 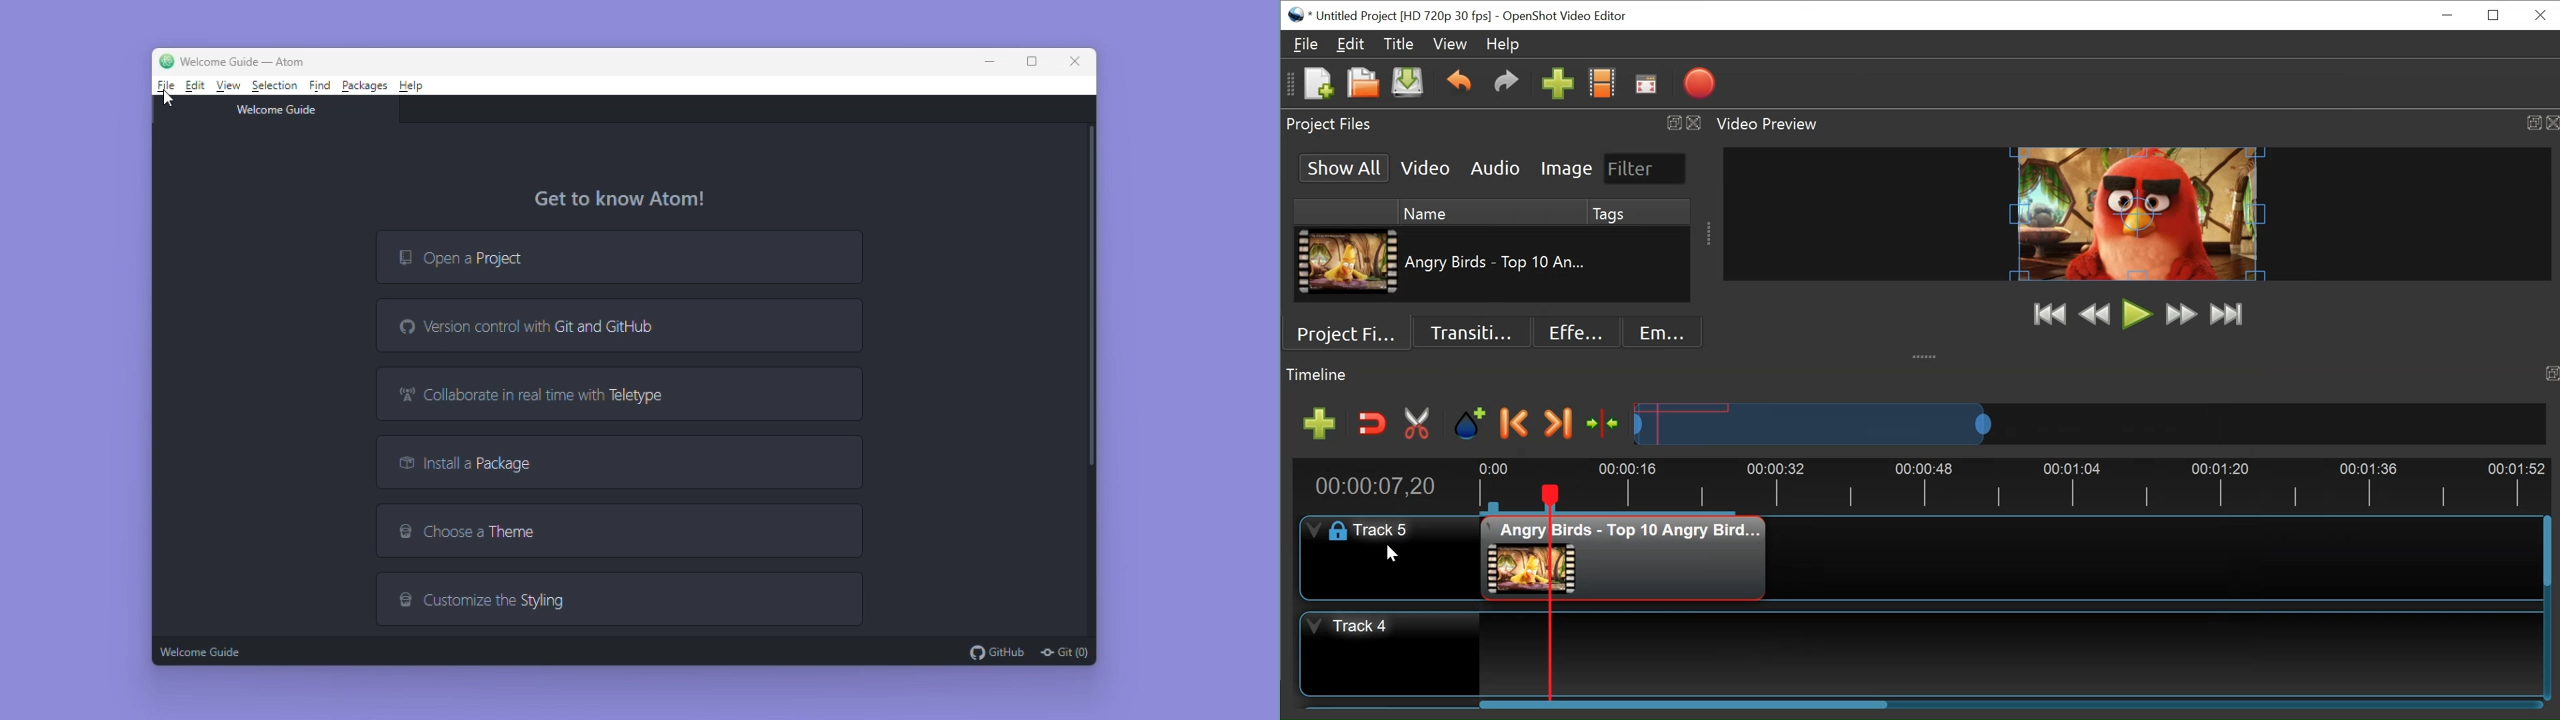 What do you see at coordinates (1351, 44) in the screenshot?
I see `Edit` at bounding box center [1351, 44].